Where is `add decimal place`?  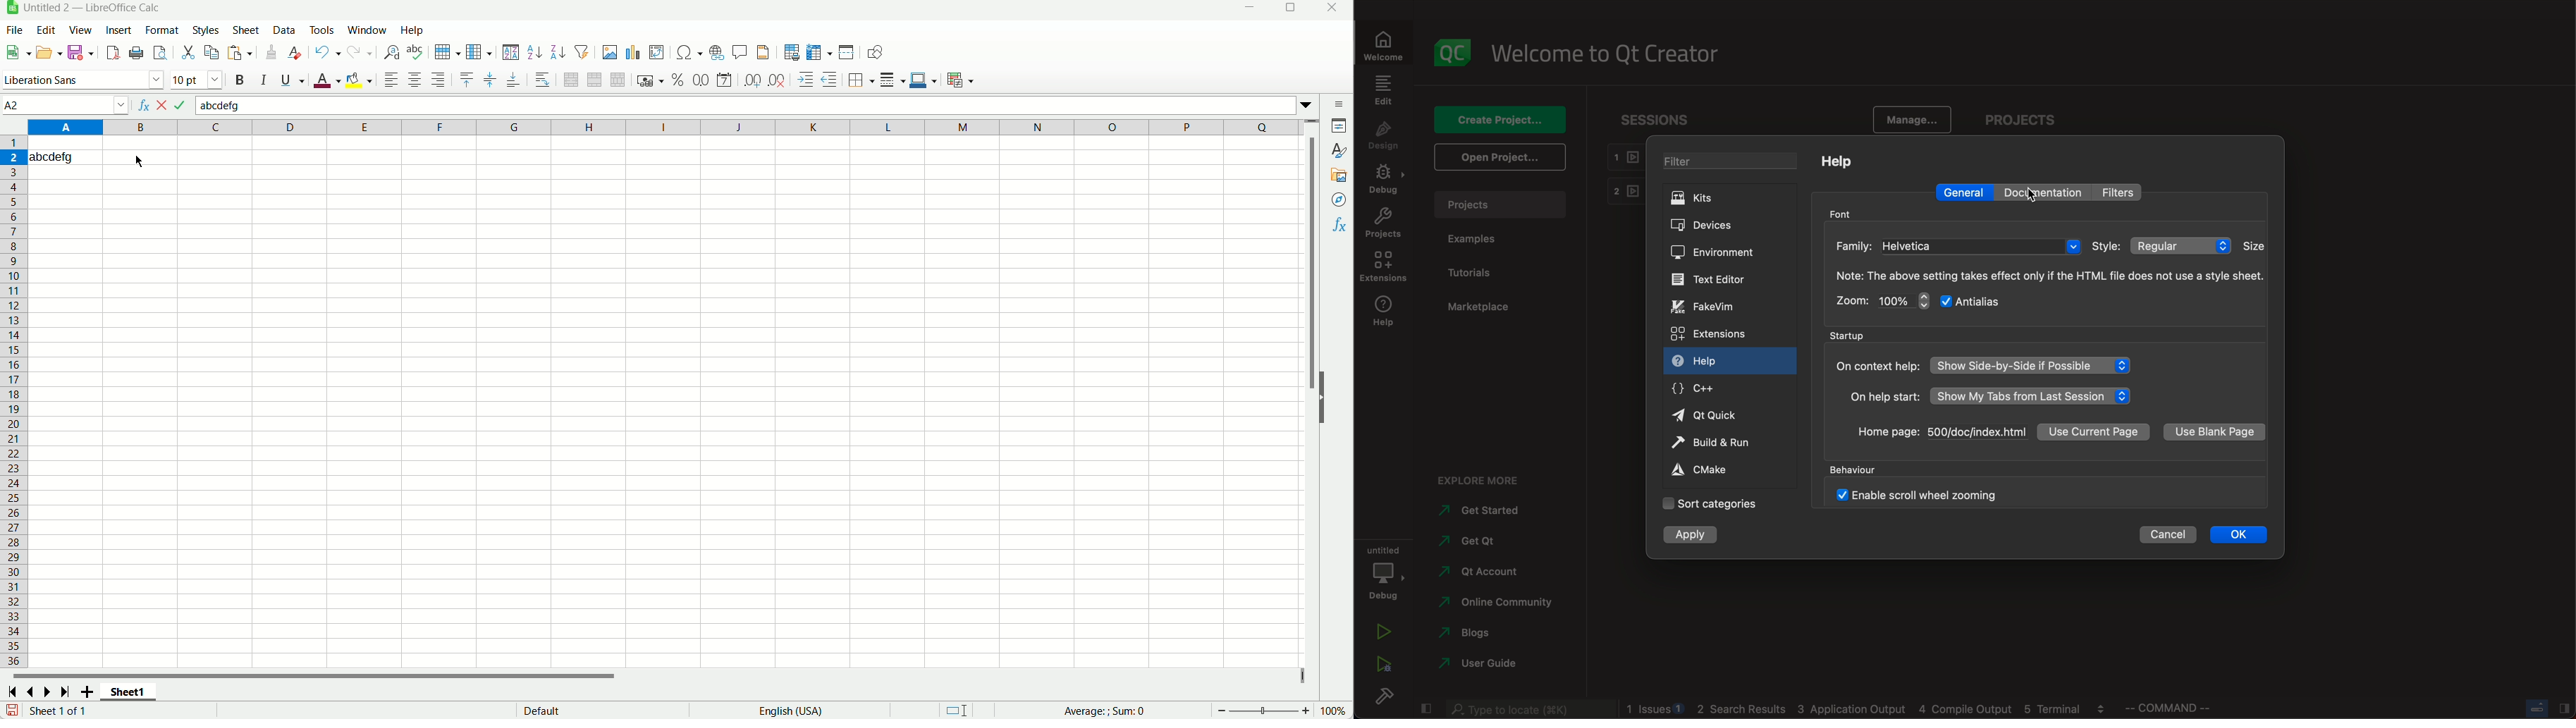 add decimal place is located at coordinates (753, 80).